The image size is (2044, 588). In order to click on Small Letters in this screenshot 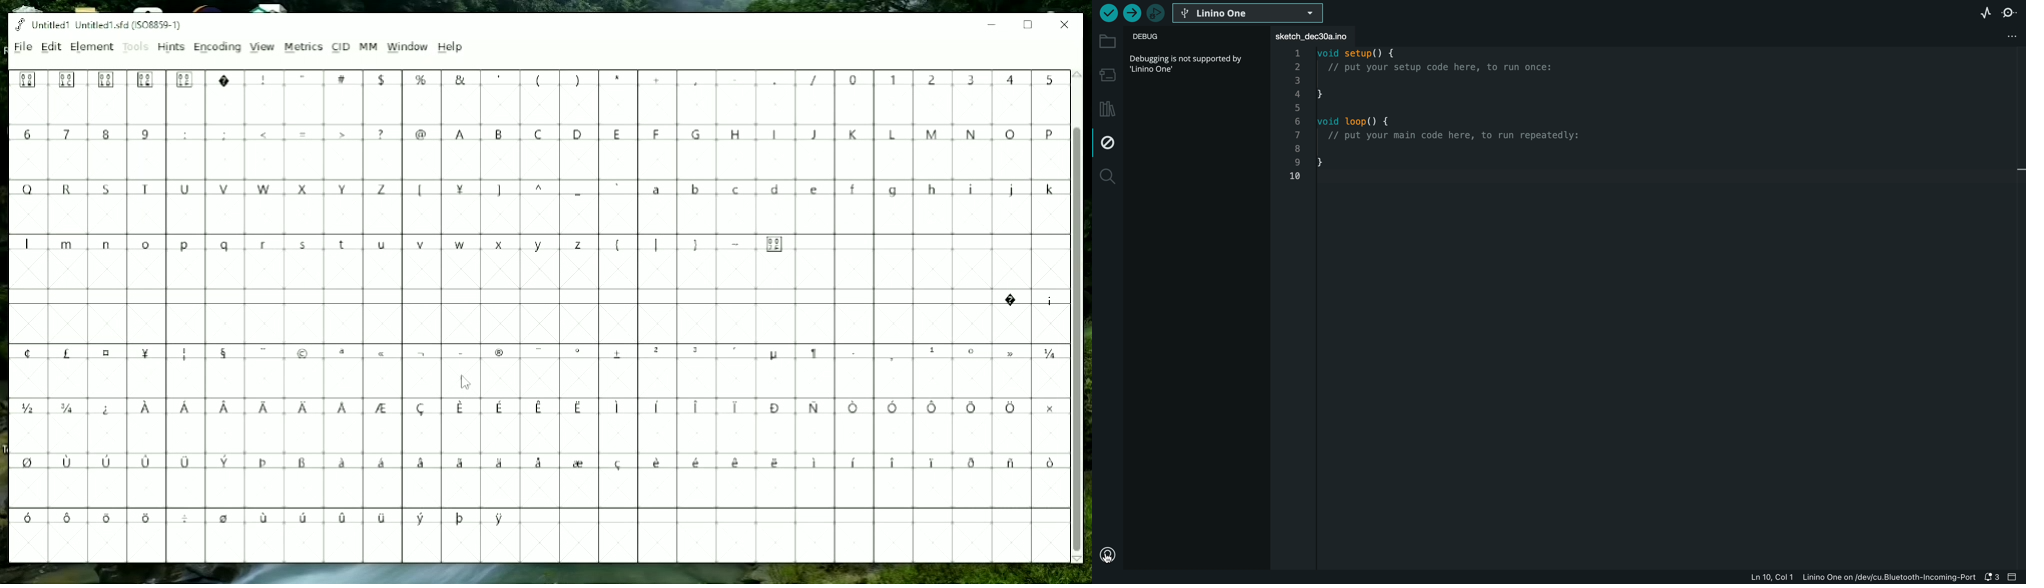, I will do `click(853, 191)`.